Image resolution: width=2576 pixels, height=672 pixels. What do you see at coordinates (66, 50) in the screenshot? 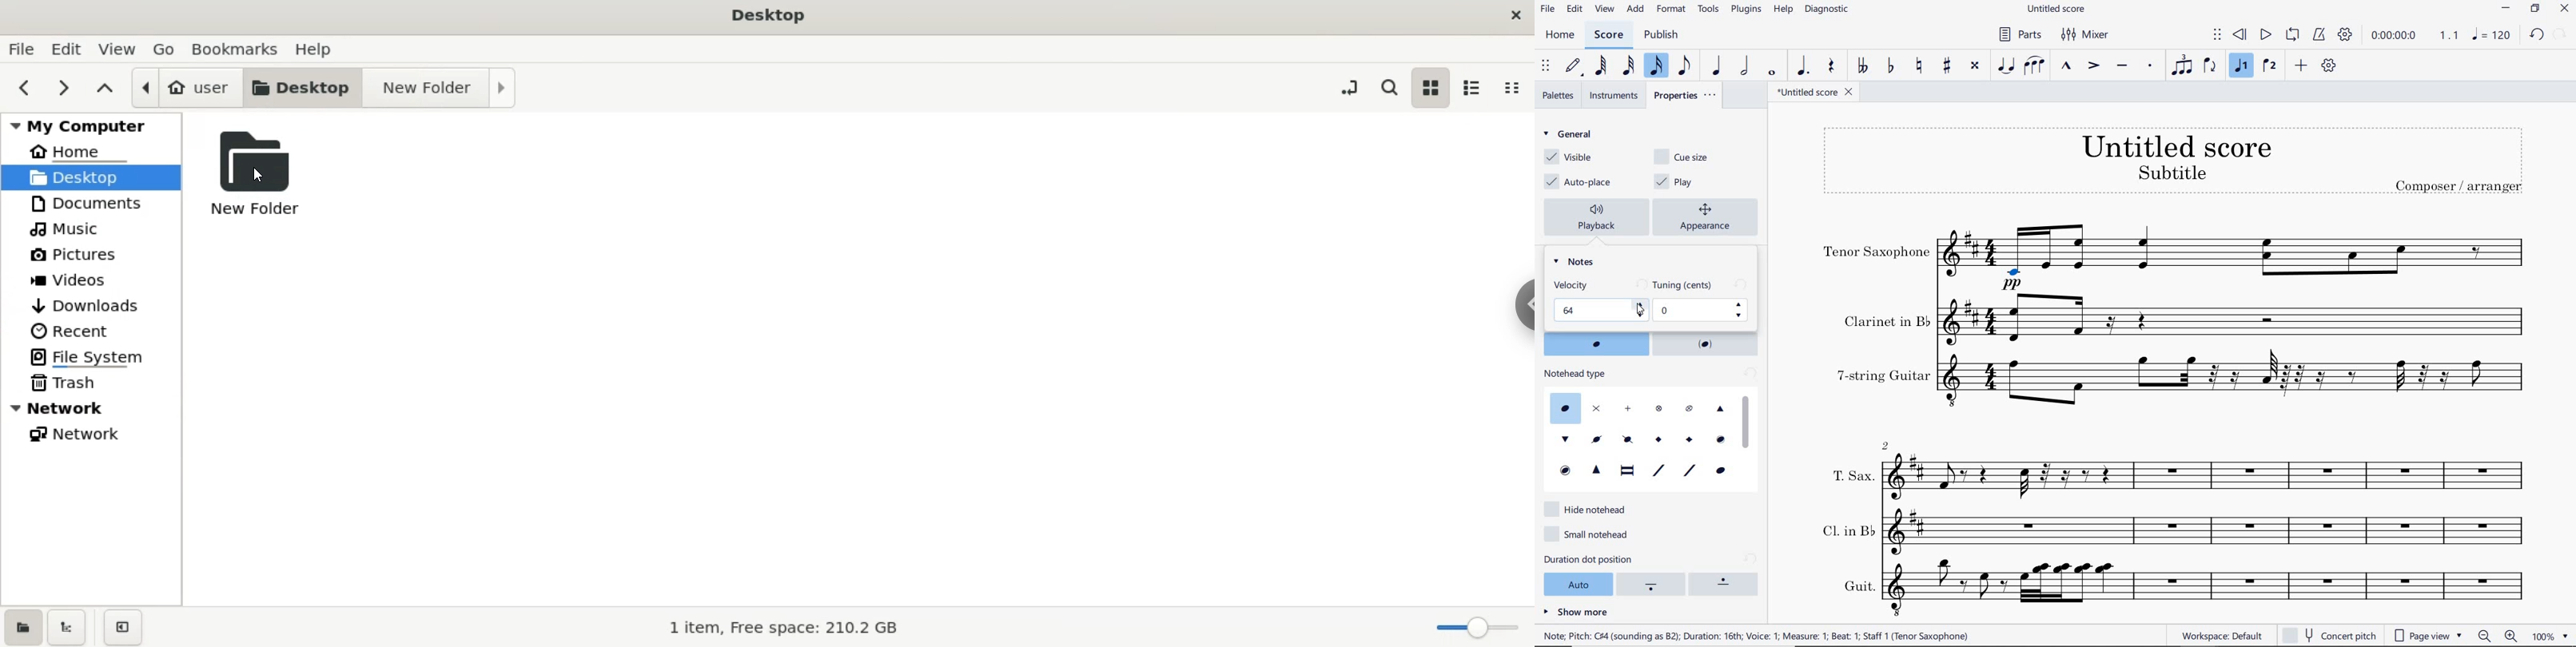
I see `edit` at bounding box center [66, 50].